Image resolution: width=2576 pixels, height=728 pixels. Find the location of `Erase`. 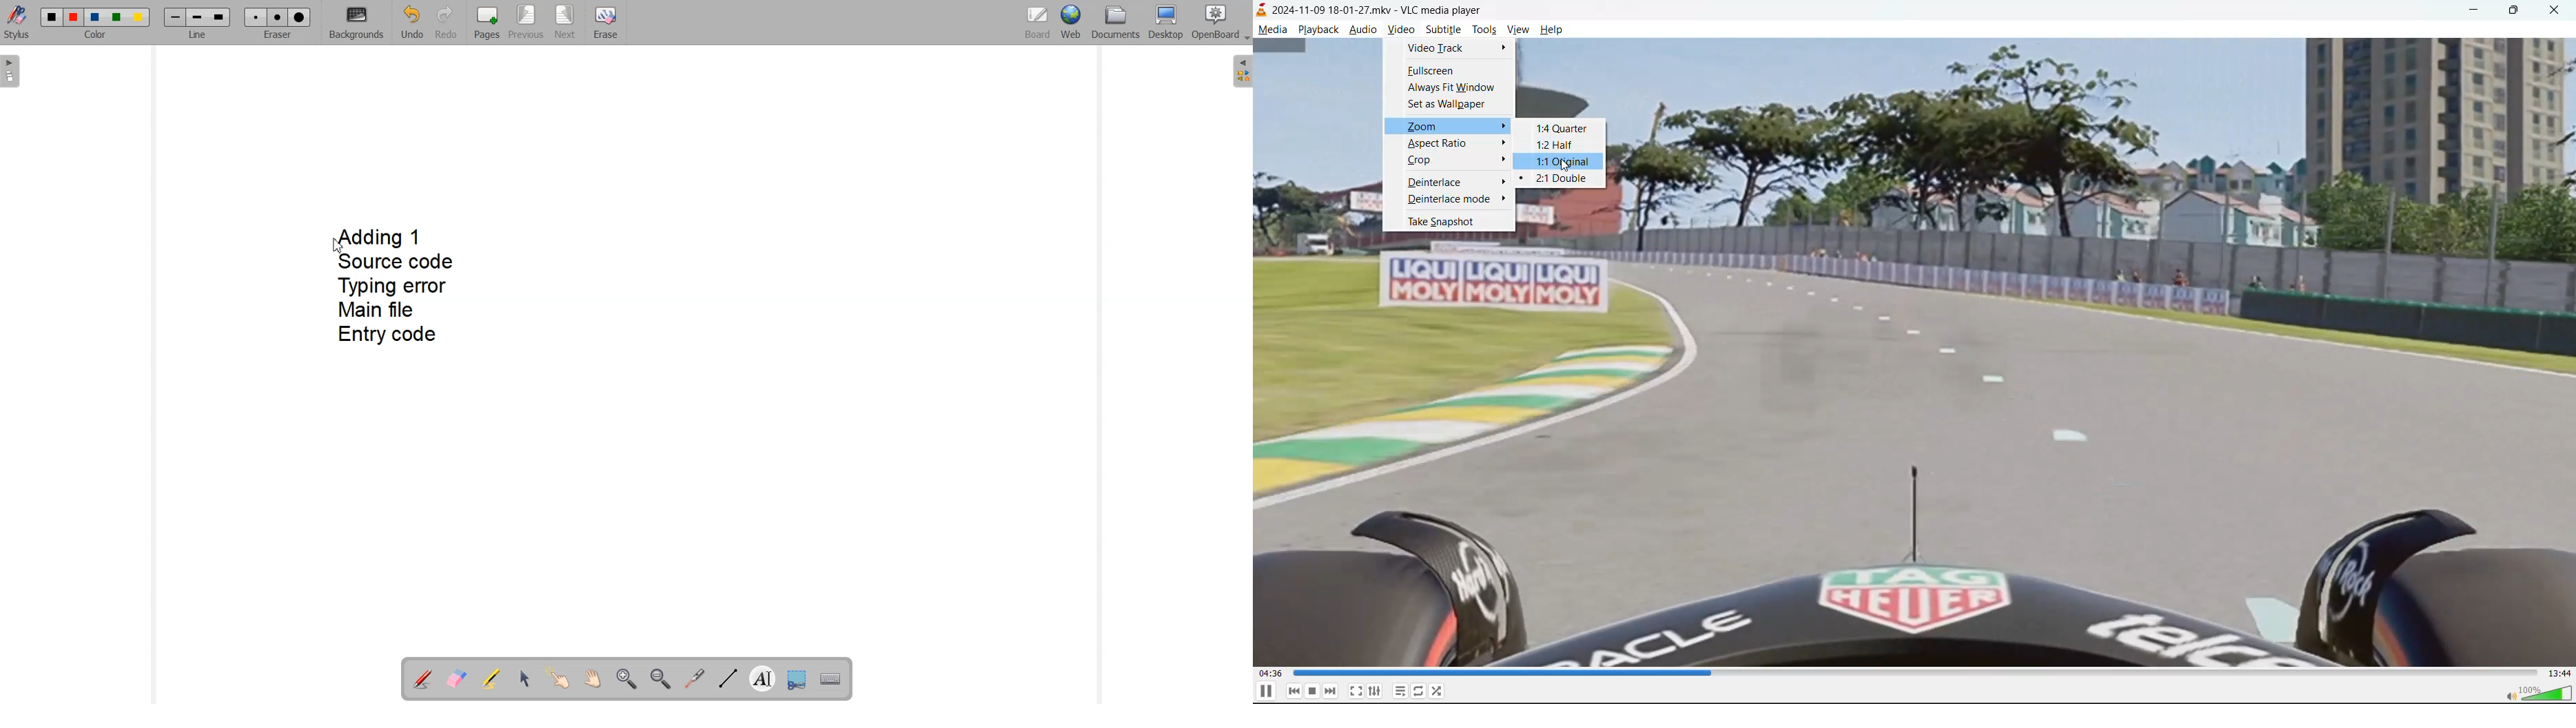

Erase is located at coordinates (606, 21).